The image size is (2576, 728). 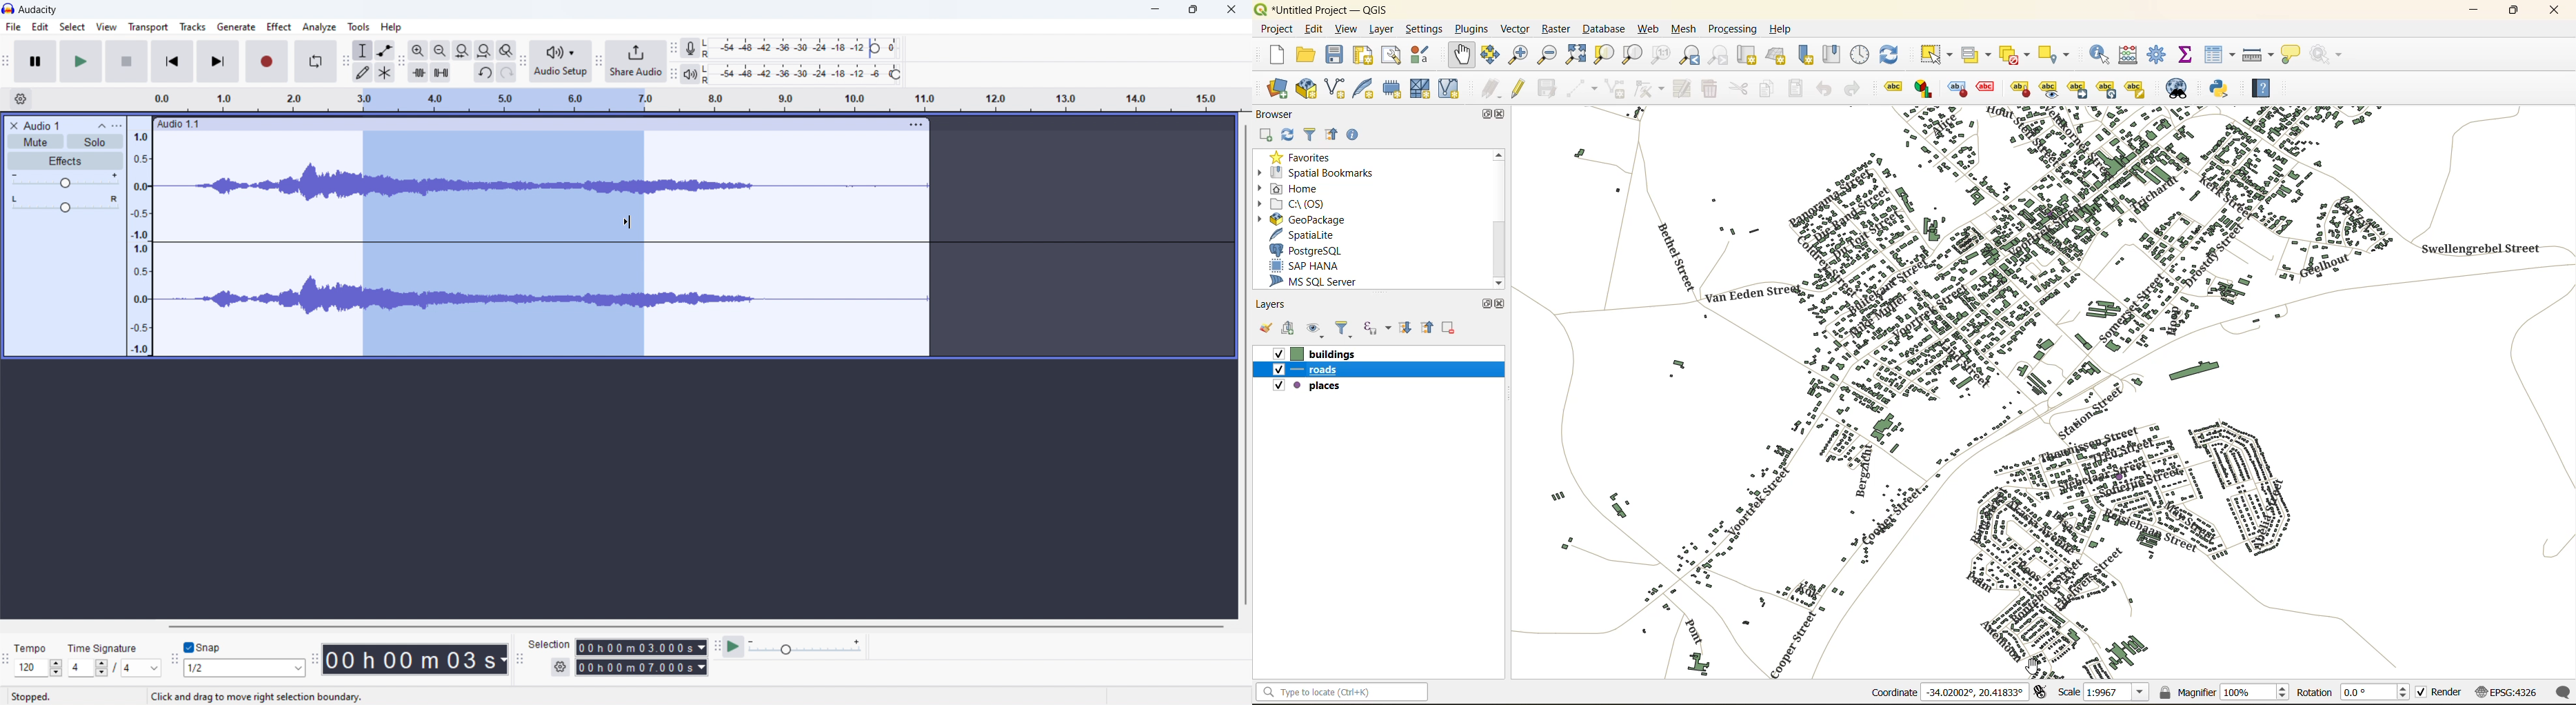 What do you see at coordinates (1735, 29) in the screenshot?
I see `processing` at bounding box center [1735, 29].